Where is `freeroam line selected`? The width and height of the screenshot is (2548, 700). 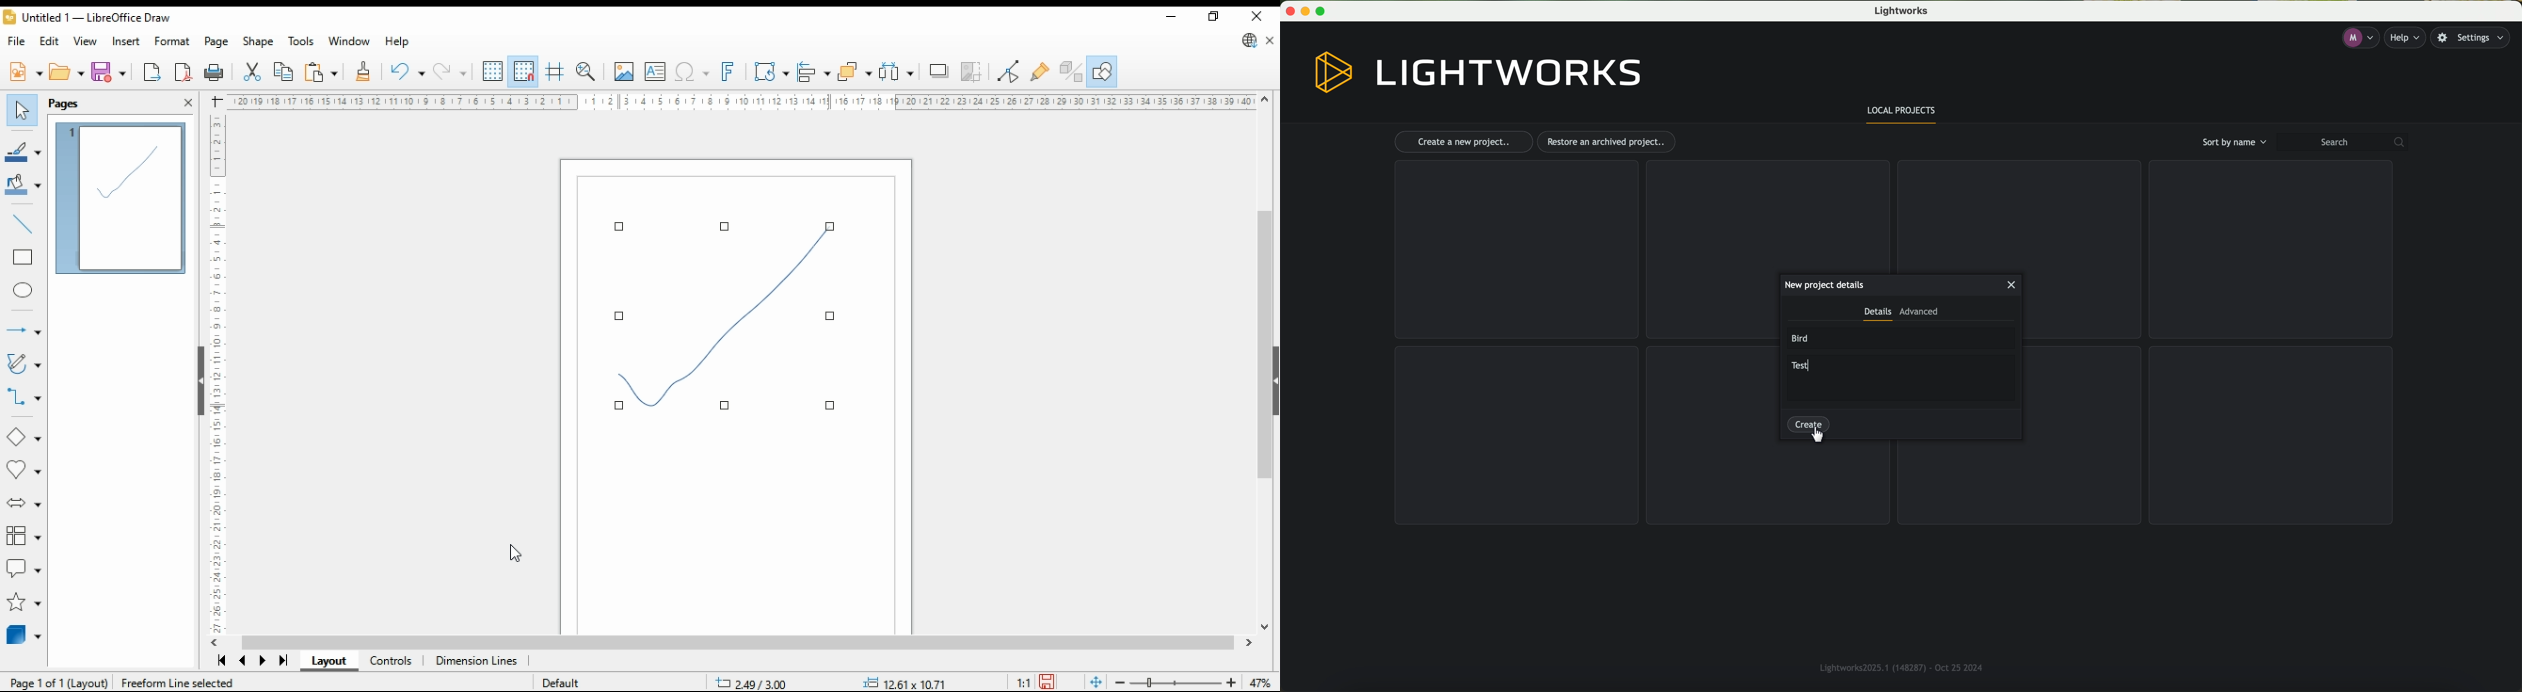
freeroam line selected is located at coordinates (179, 684).